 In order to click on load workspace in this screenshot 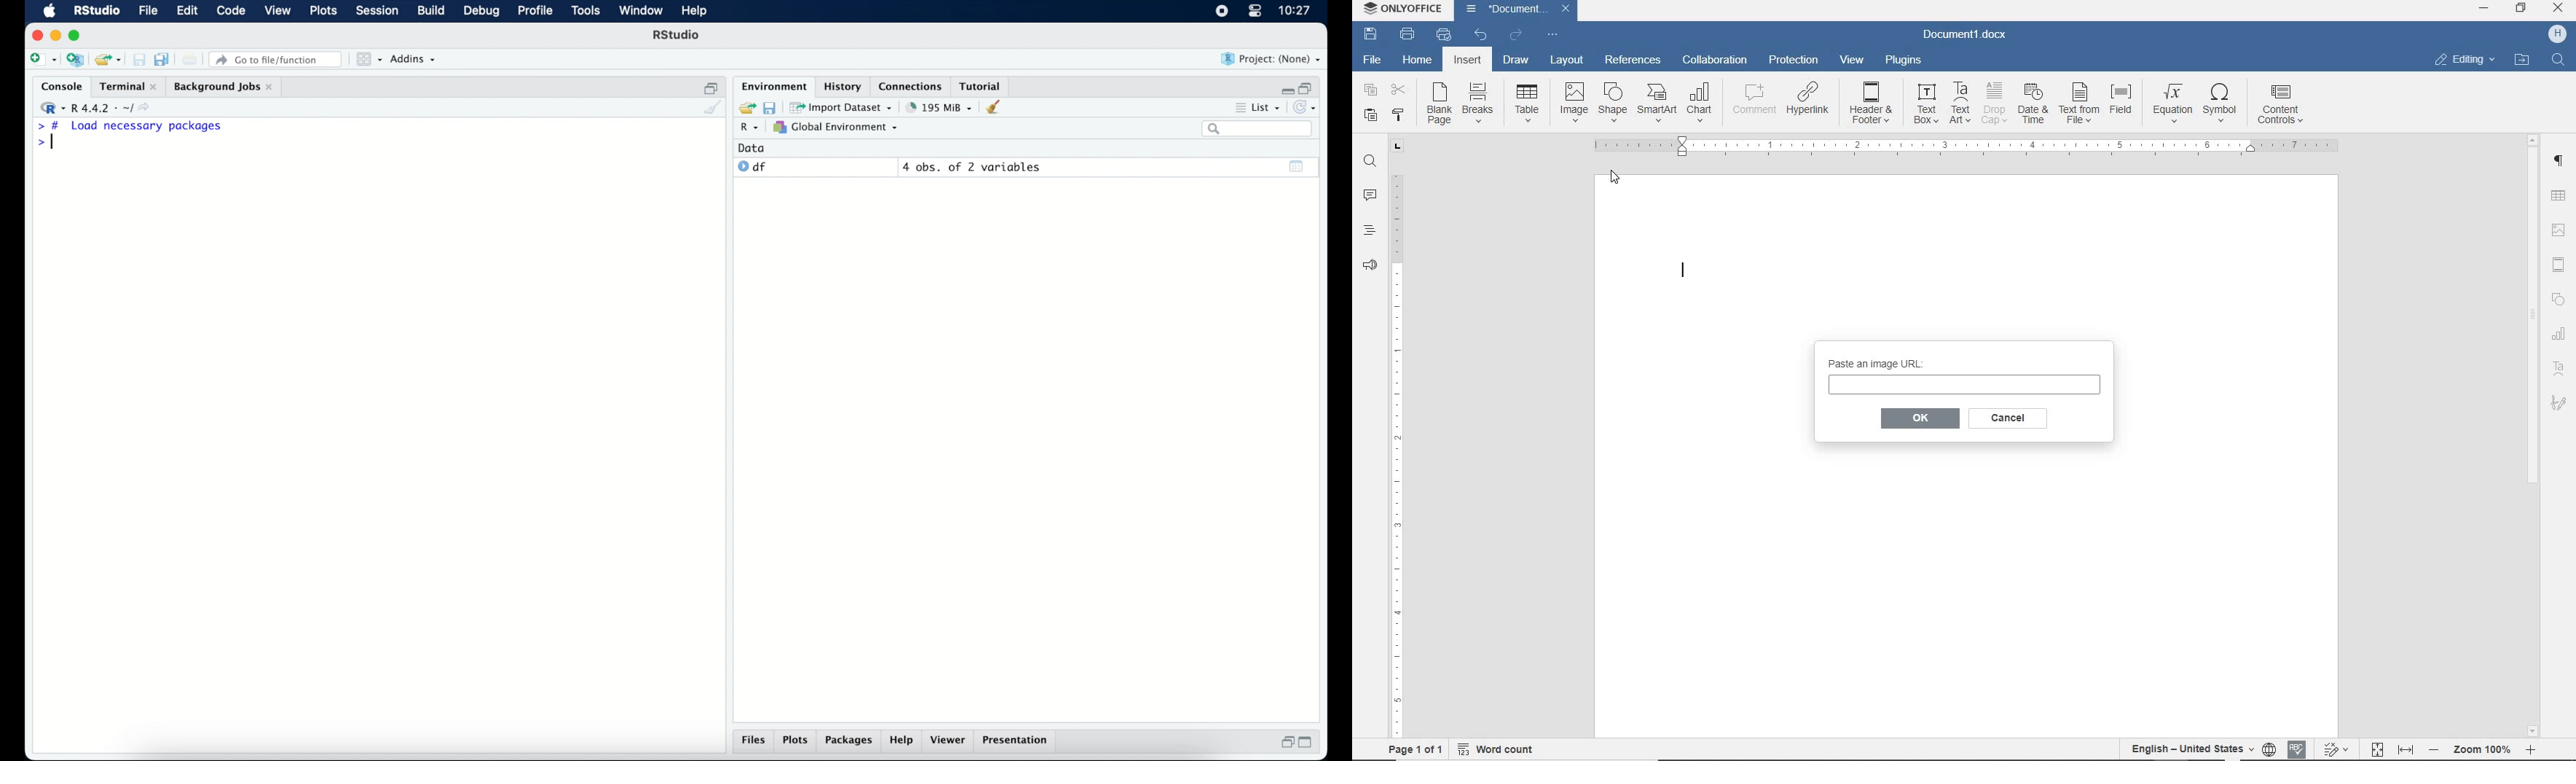, I will do `click(745, 106)`.